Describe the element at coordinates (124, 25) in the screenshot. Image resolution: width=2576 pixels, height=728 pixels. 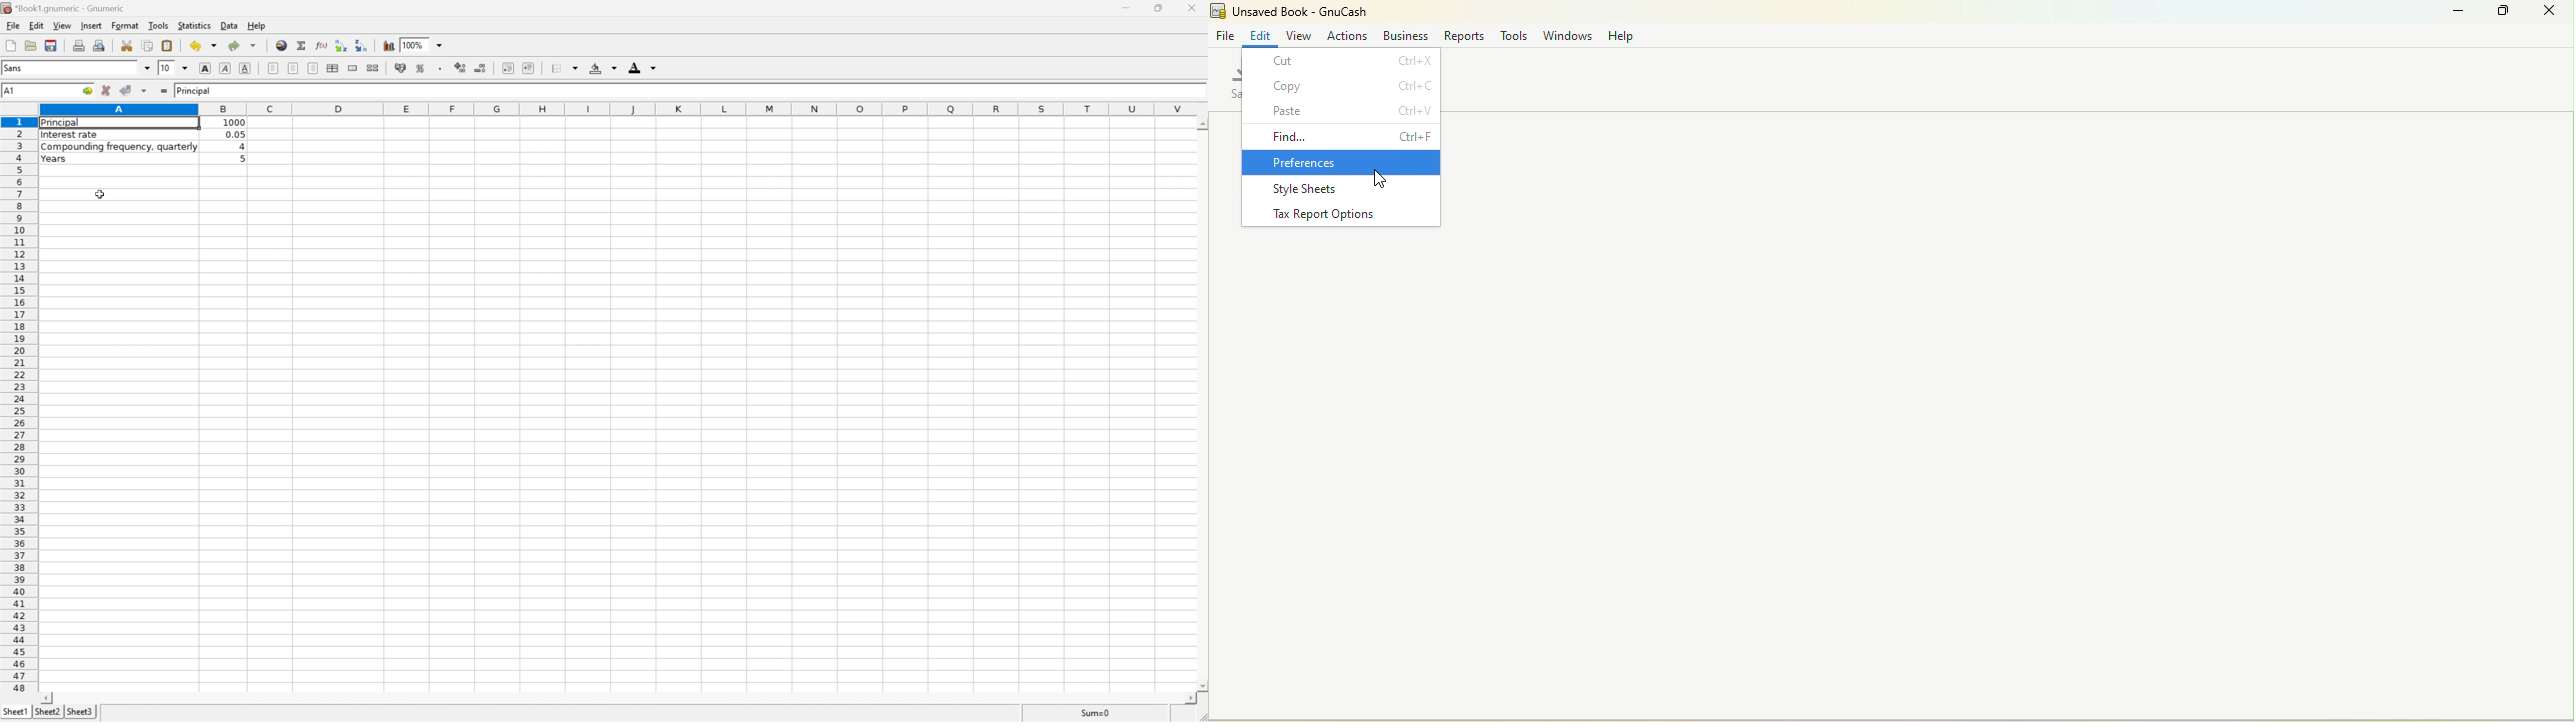
I see `format` at that location.